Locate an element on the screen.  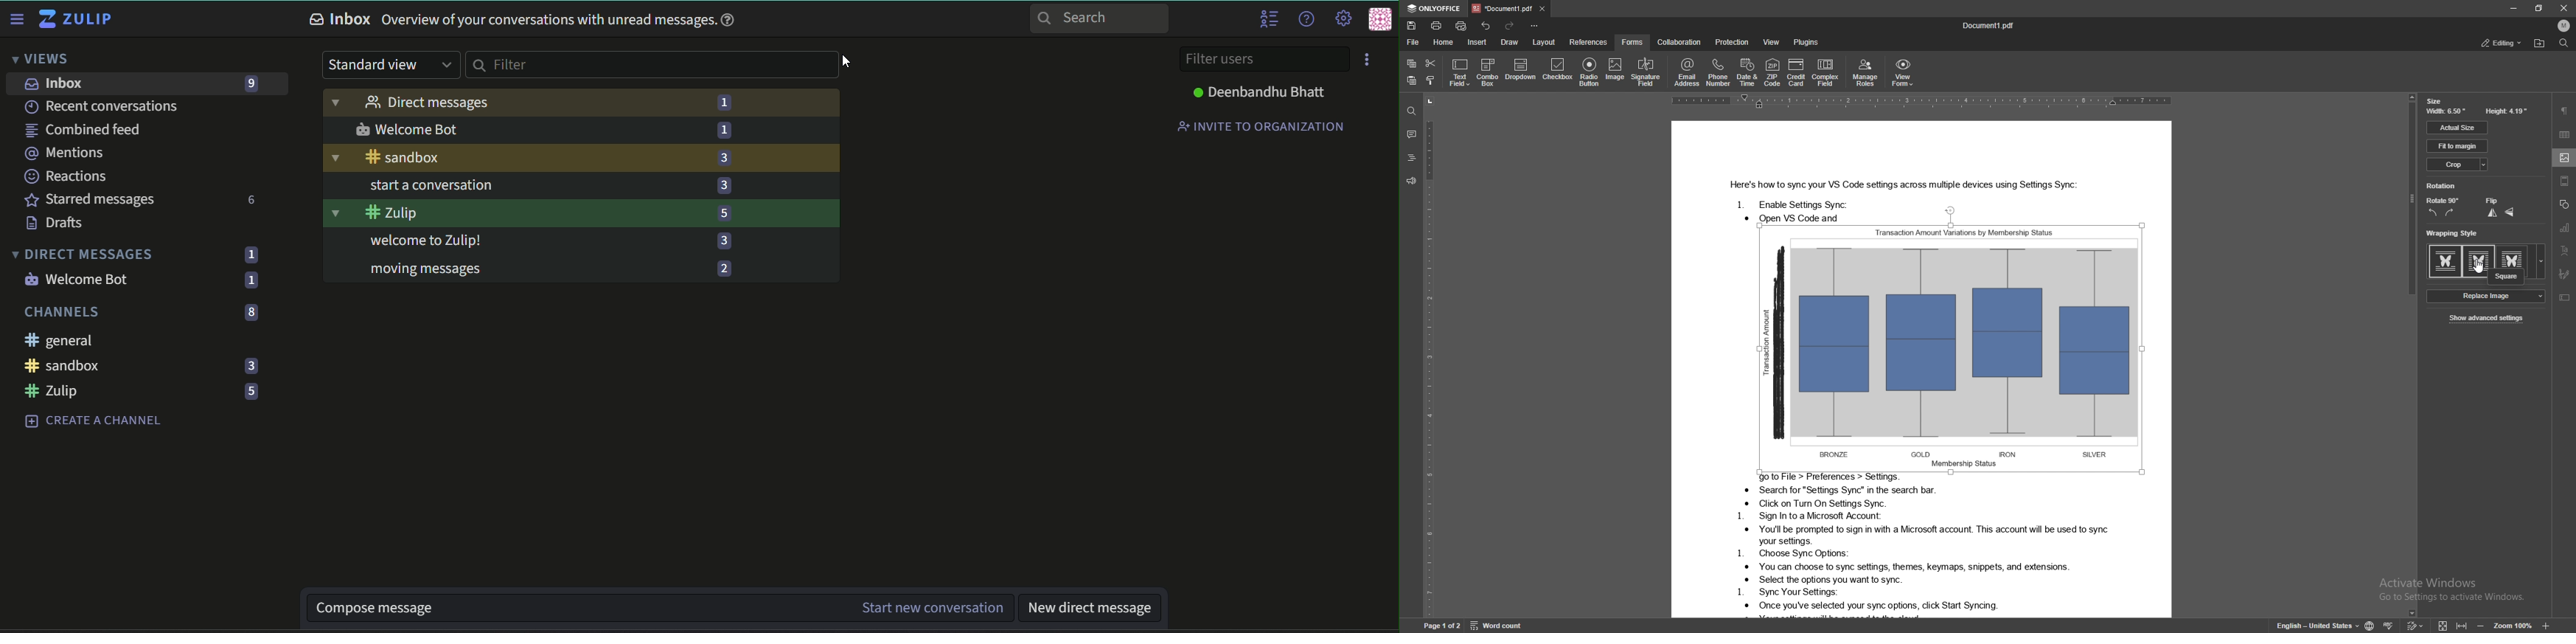
header and footer is located at coordinates (2565, 181).